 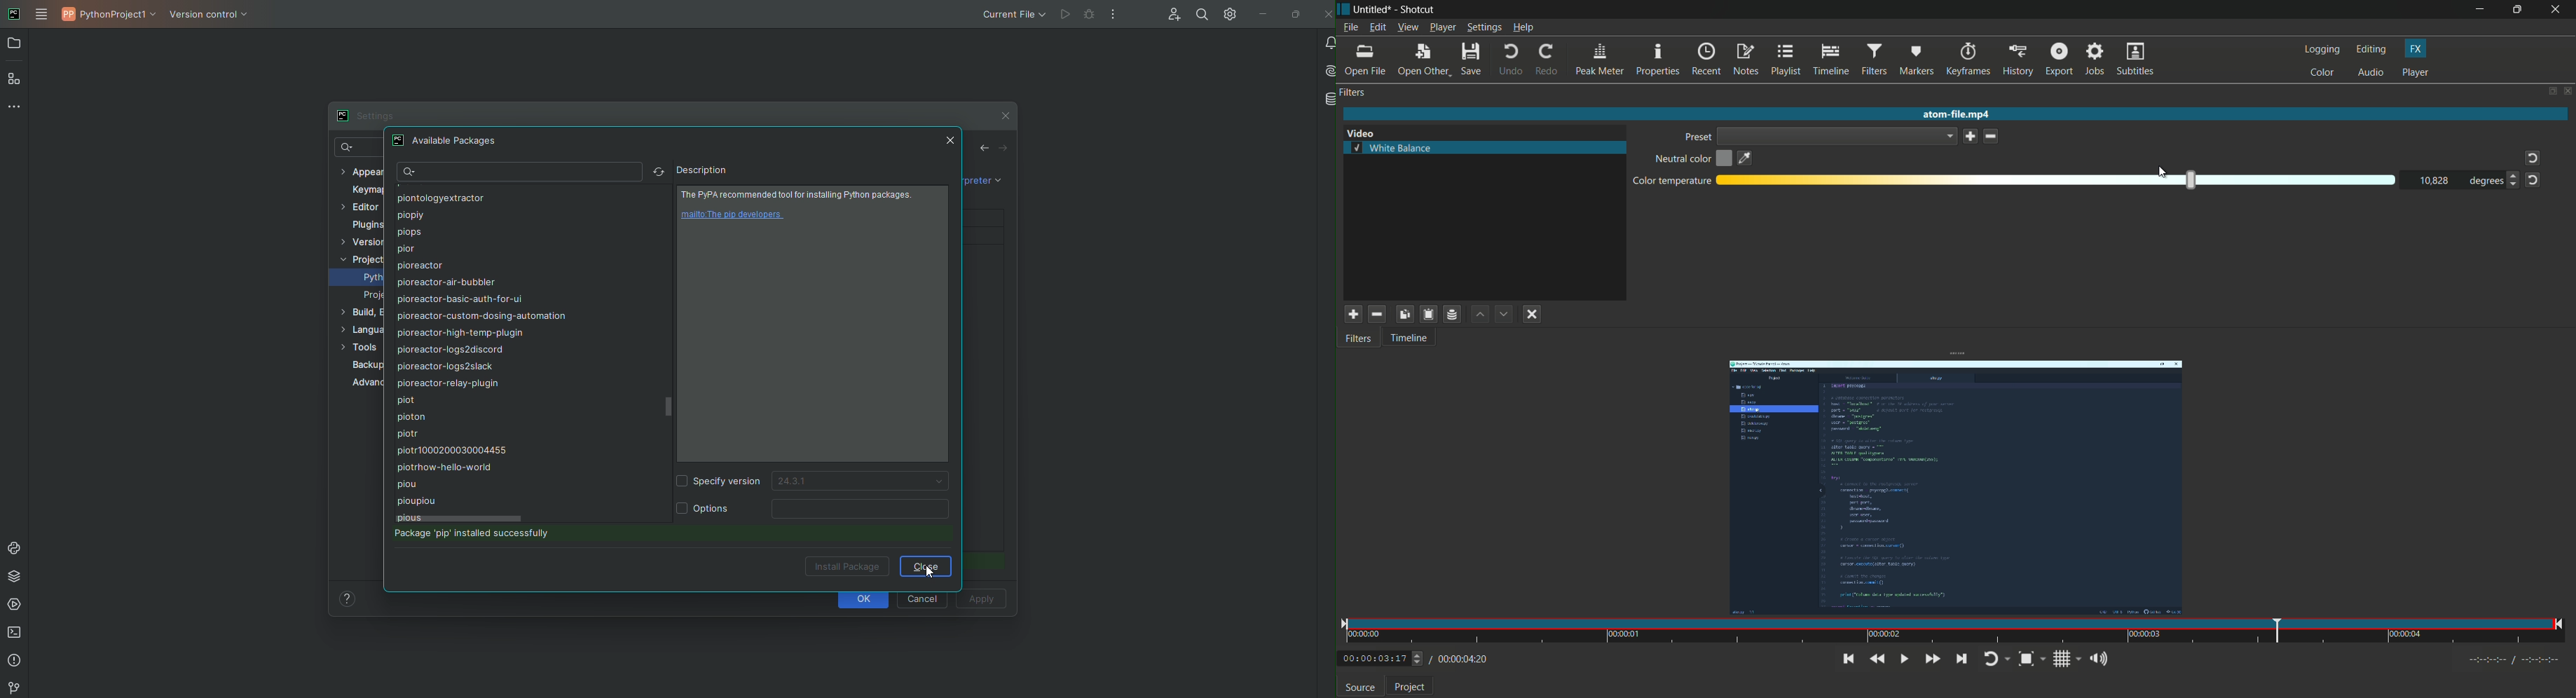 I want to click on Restore, so click(x=1296, y=15).